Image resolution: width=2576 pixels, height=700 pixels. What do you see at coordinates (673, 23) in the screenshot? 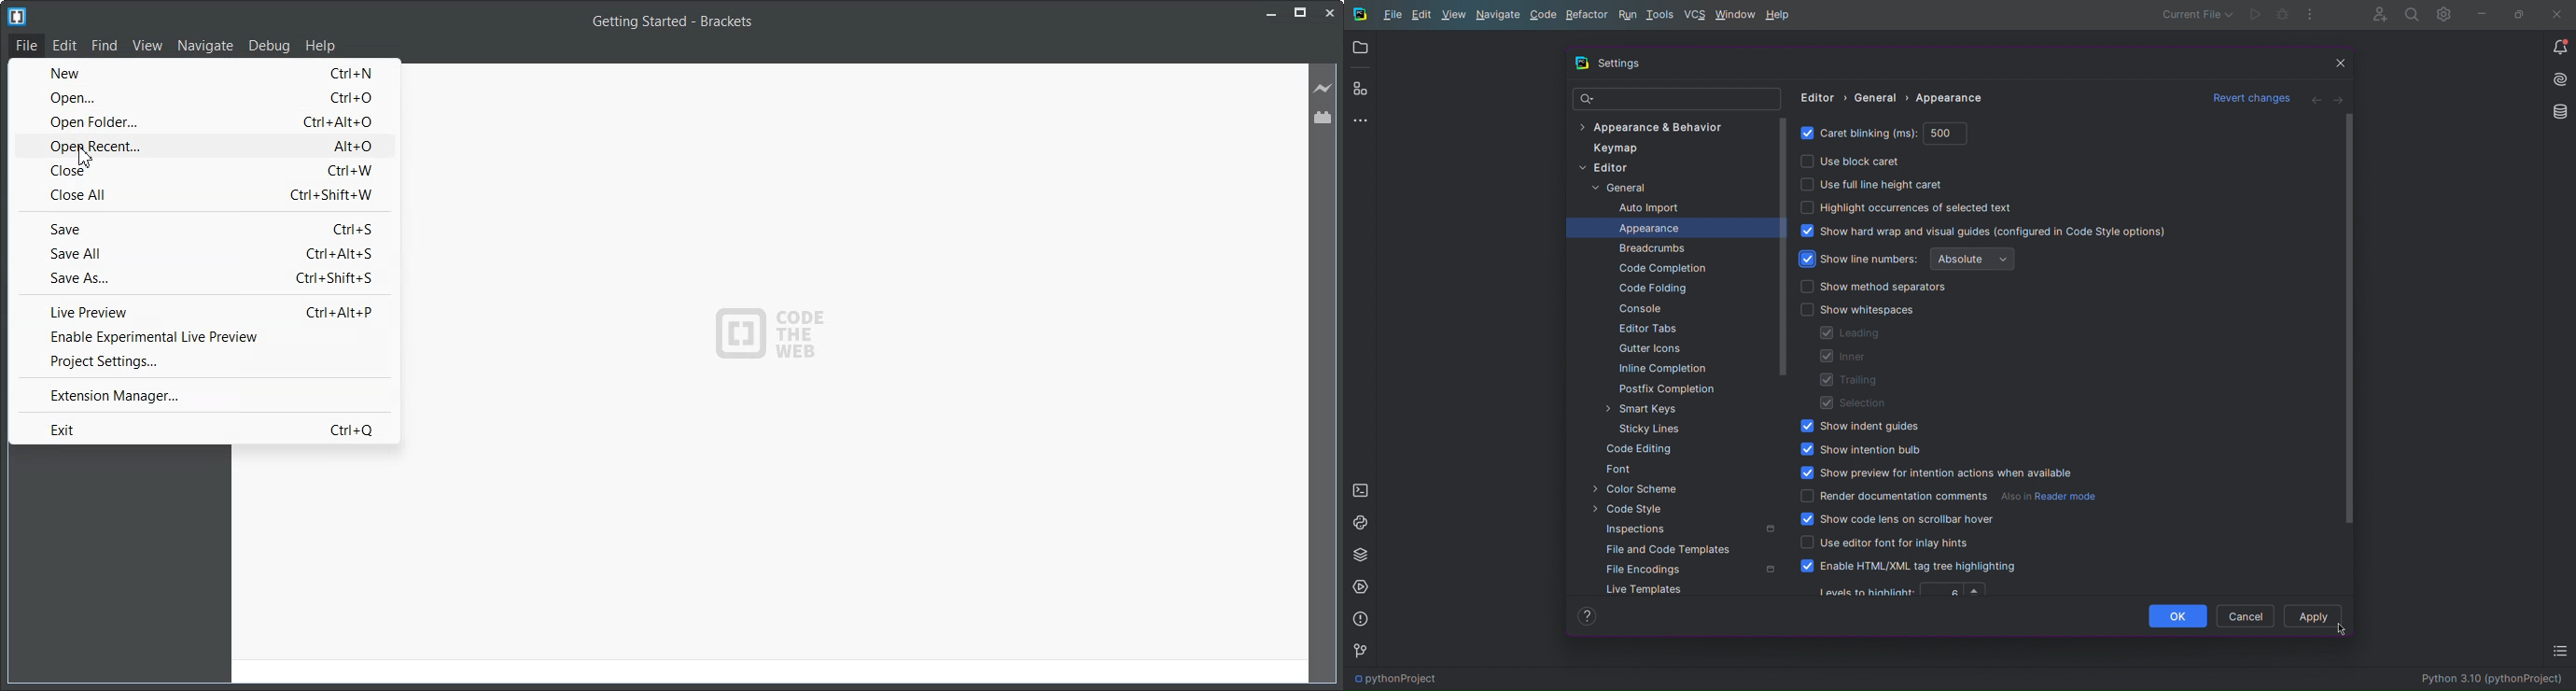
I see `Getting Started - Brackets` at bounding box center [673, 23].